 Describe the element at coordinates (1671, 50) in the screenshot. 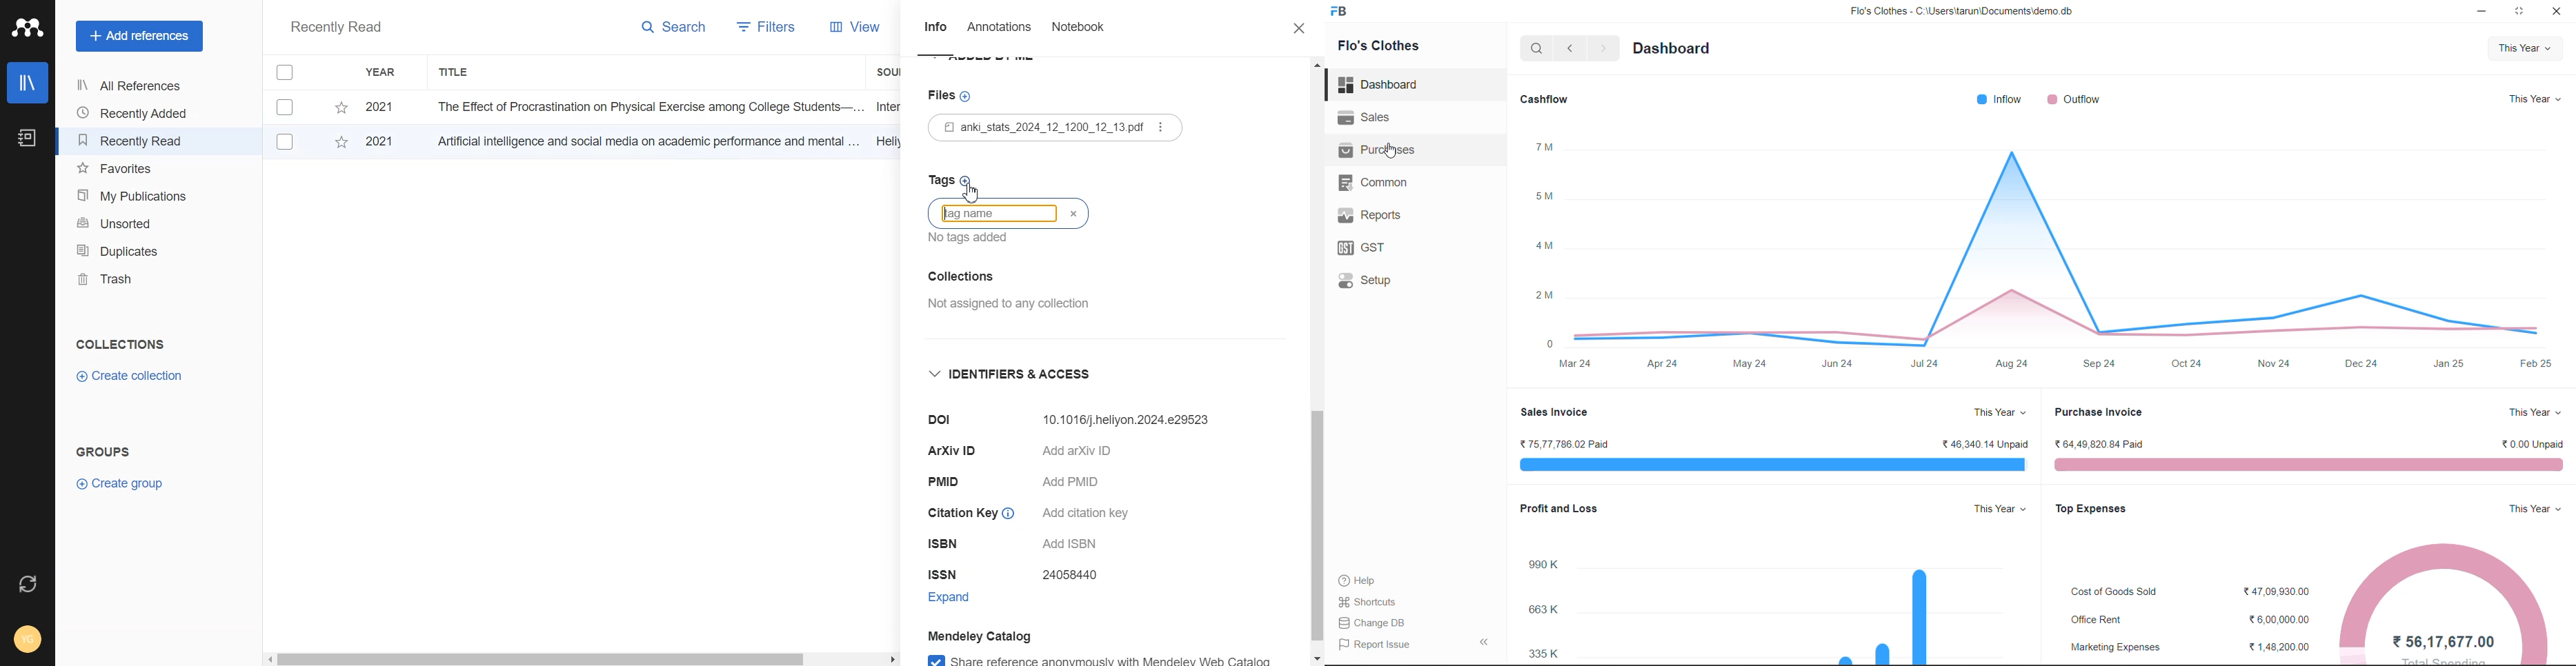

I see `Dashboard` at that location.